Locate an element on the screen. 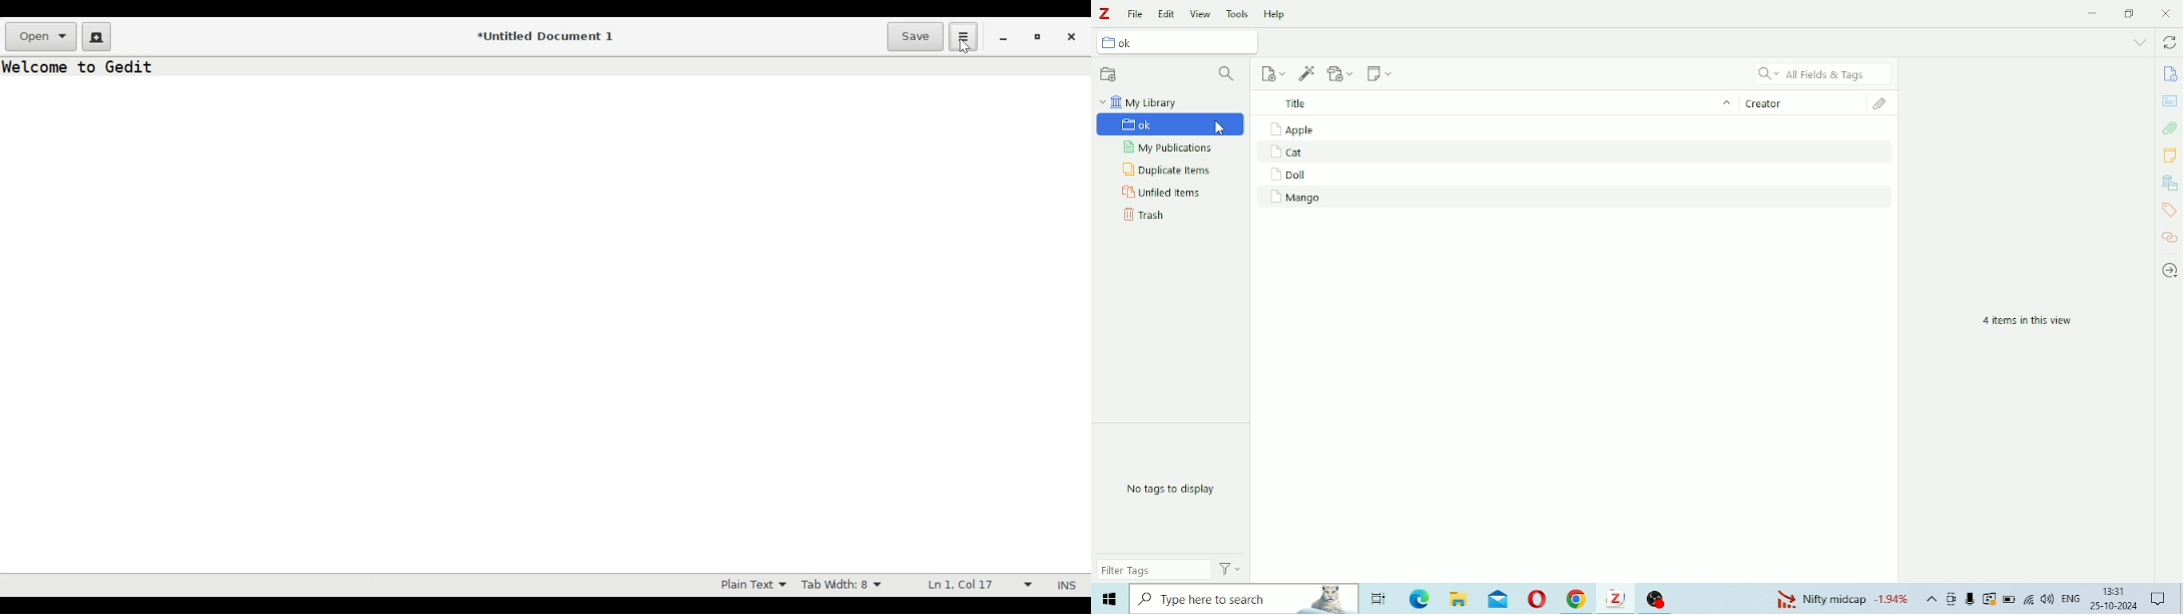 This screenshot has height=616, width=2184. Mail is located at coordinates (1498, 598).